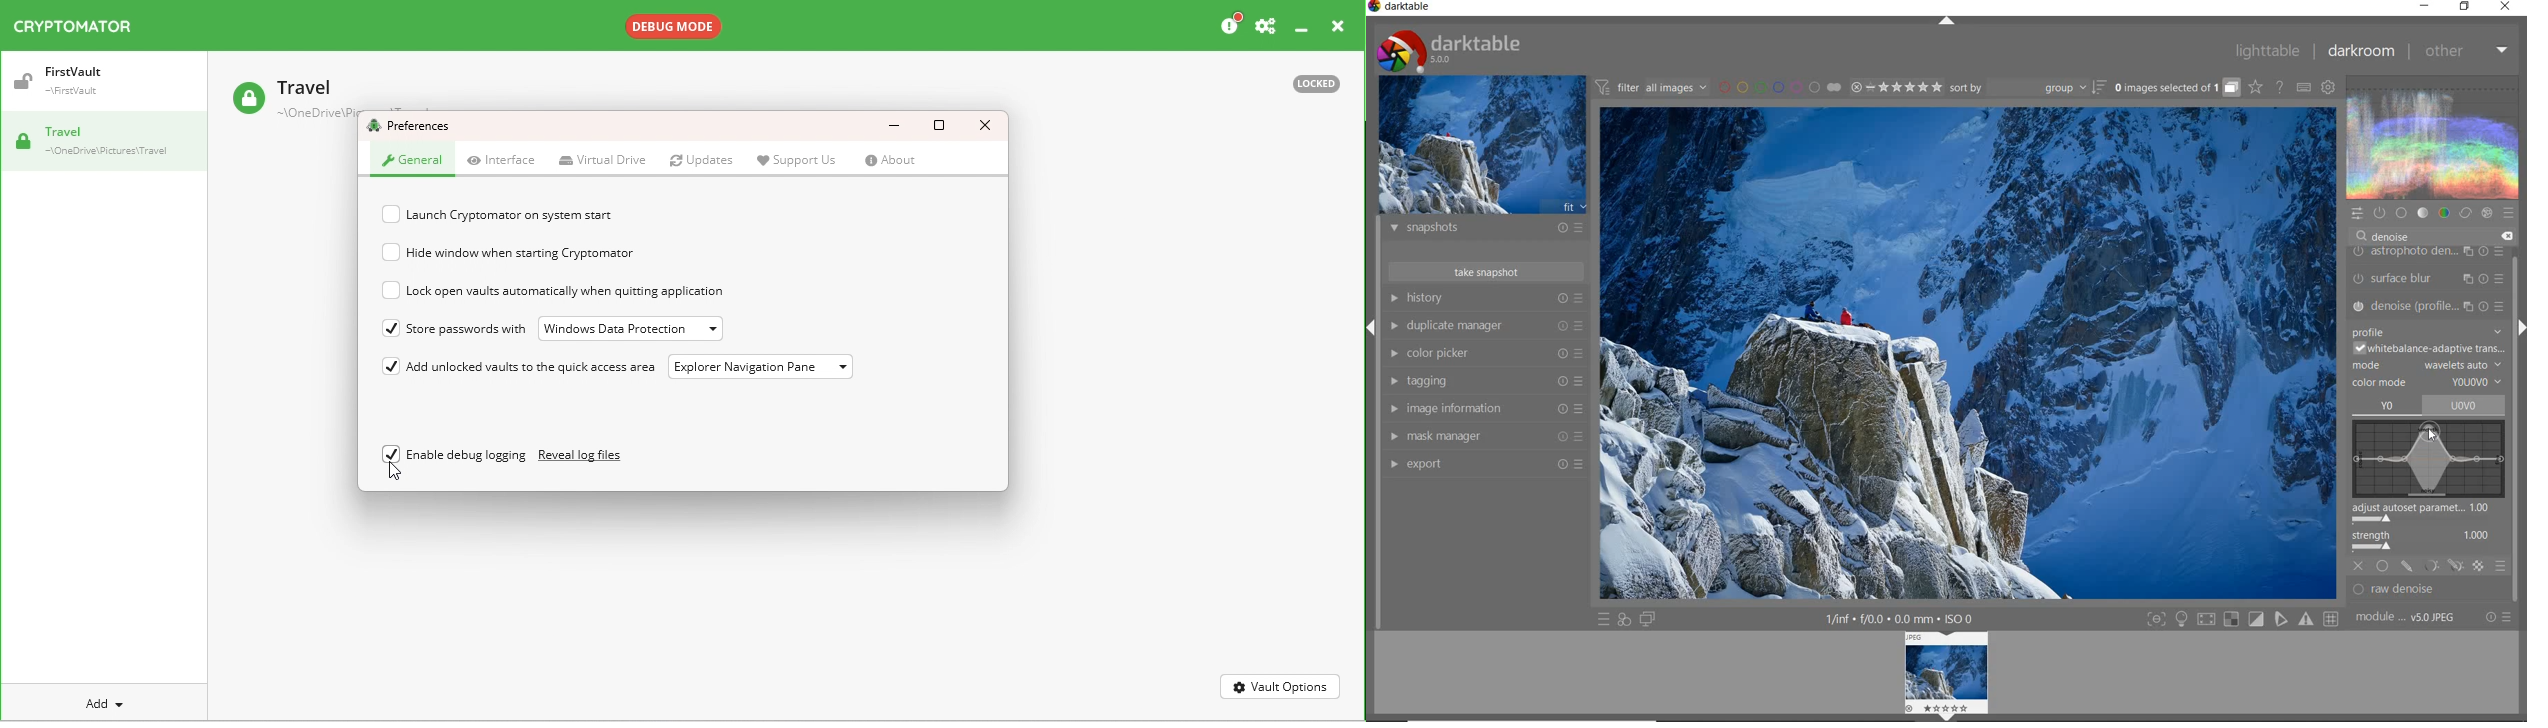  What do you see at coordinates (2410, 618) in the screenshot?
I see `module..v50JPEG` at bounding box center [2410, 618].